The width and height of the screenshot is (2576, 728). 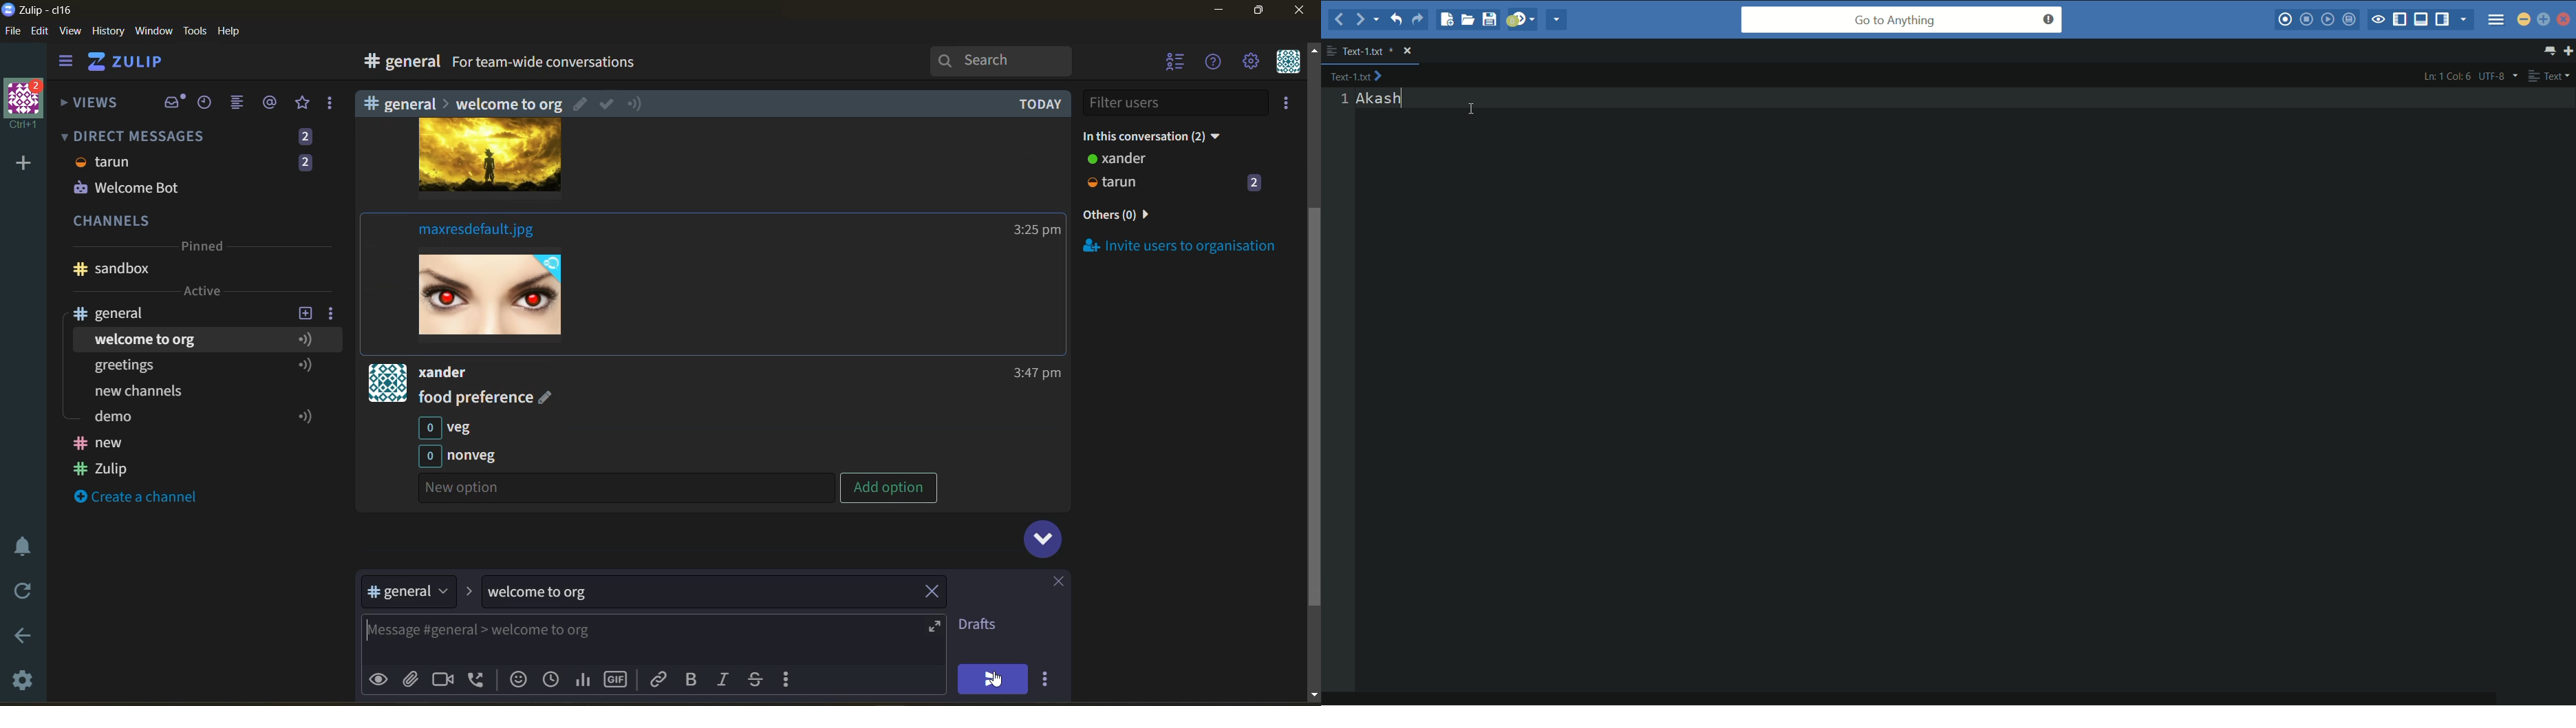 I want to click on line encoding, so click(x=2500, y=76).